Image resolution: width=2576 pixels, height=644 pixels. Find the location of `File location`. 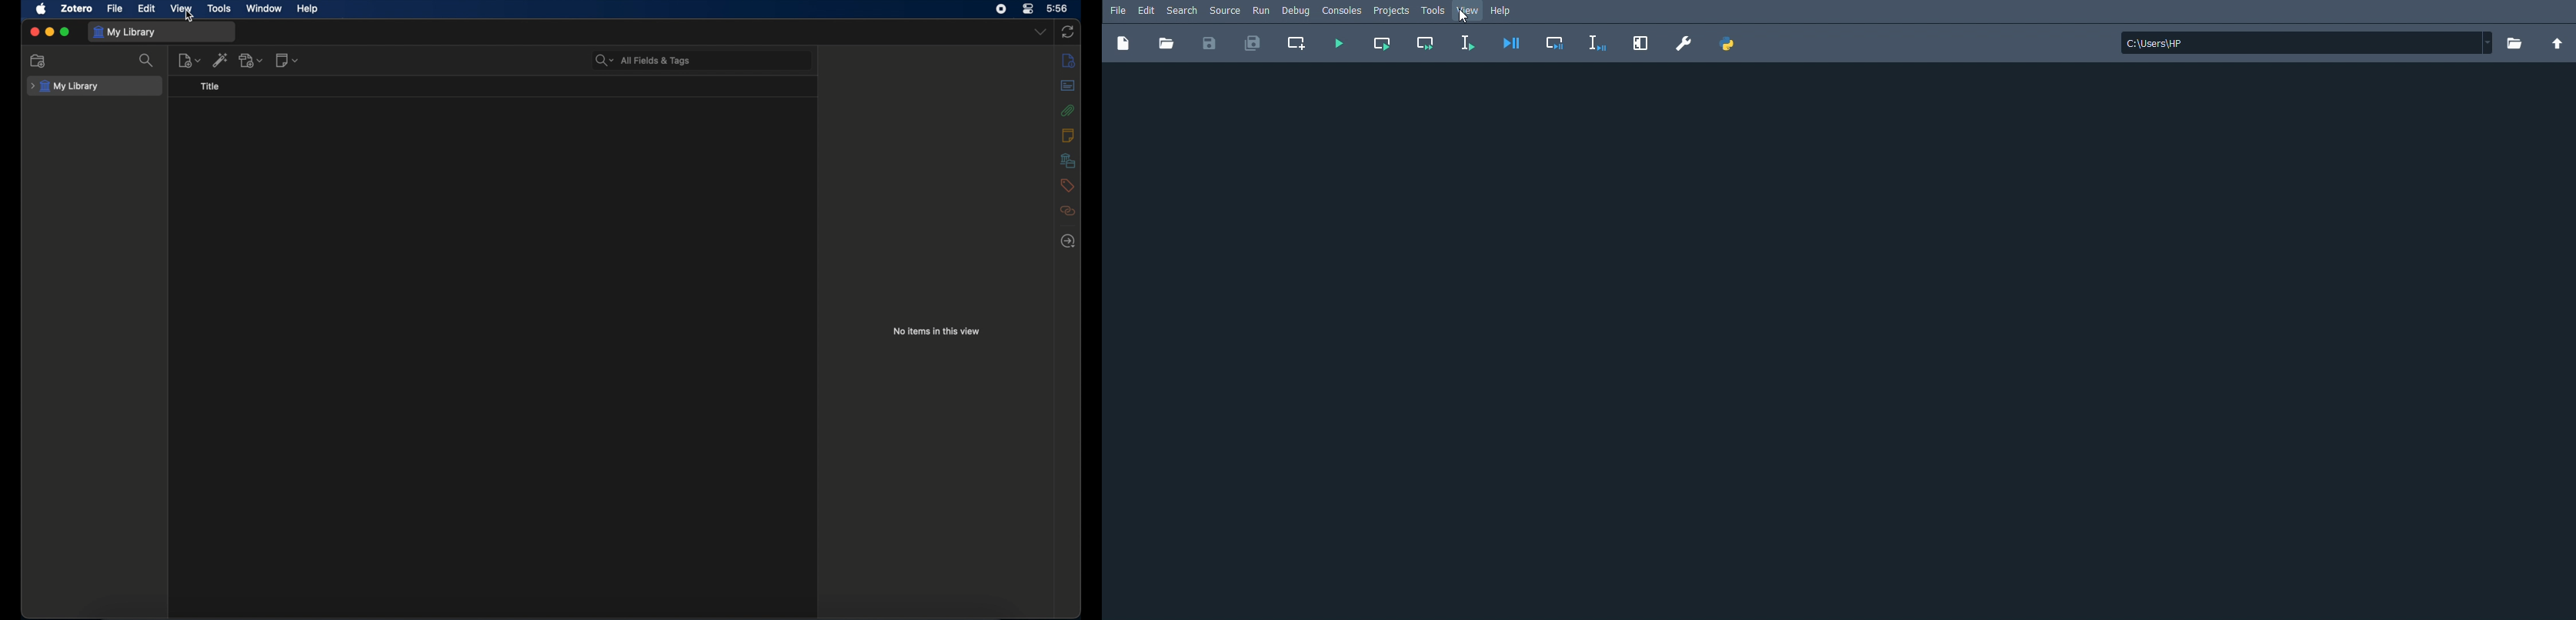

File location is located at coordinates (2307, 42).